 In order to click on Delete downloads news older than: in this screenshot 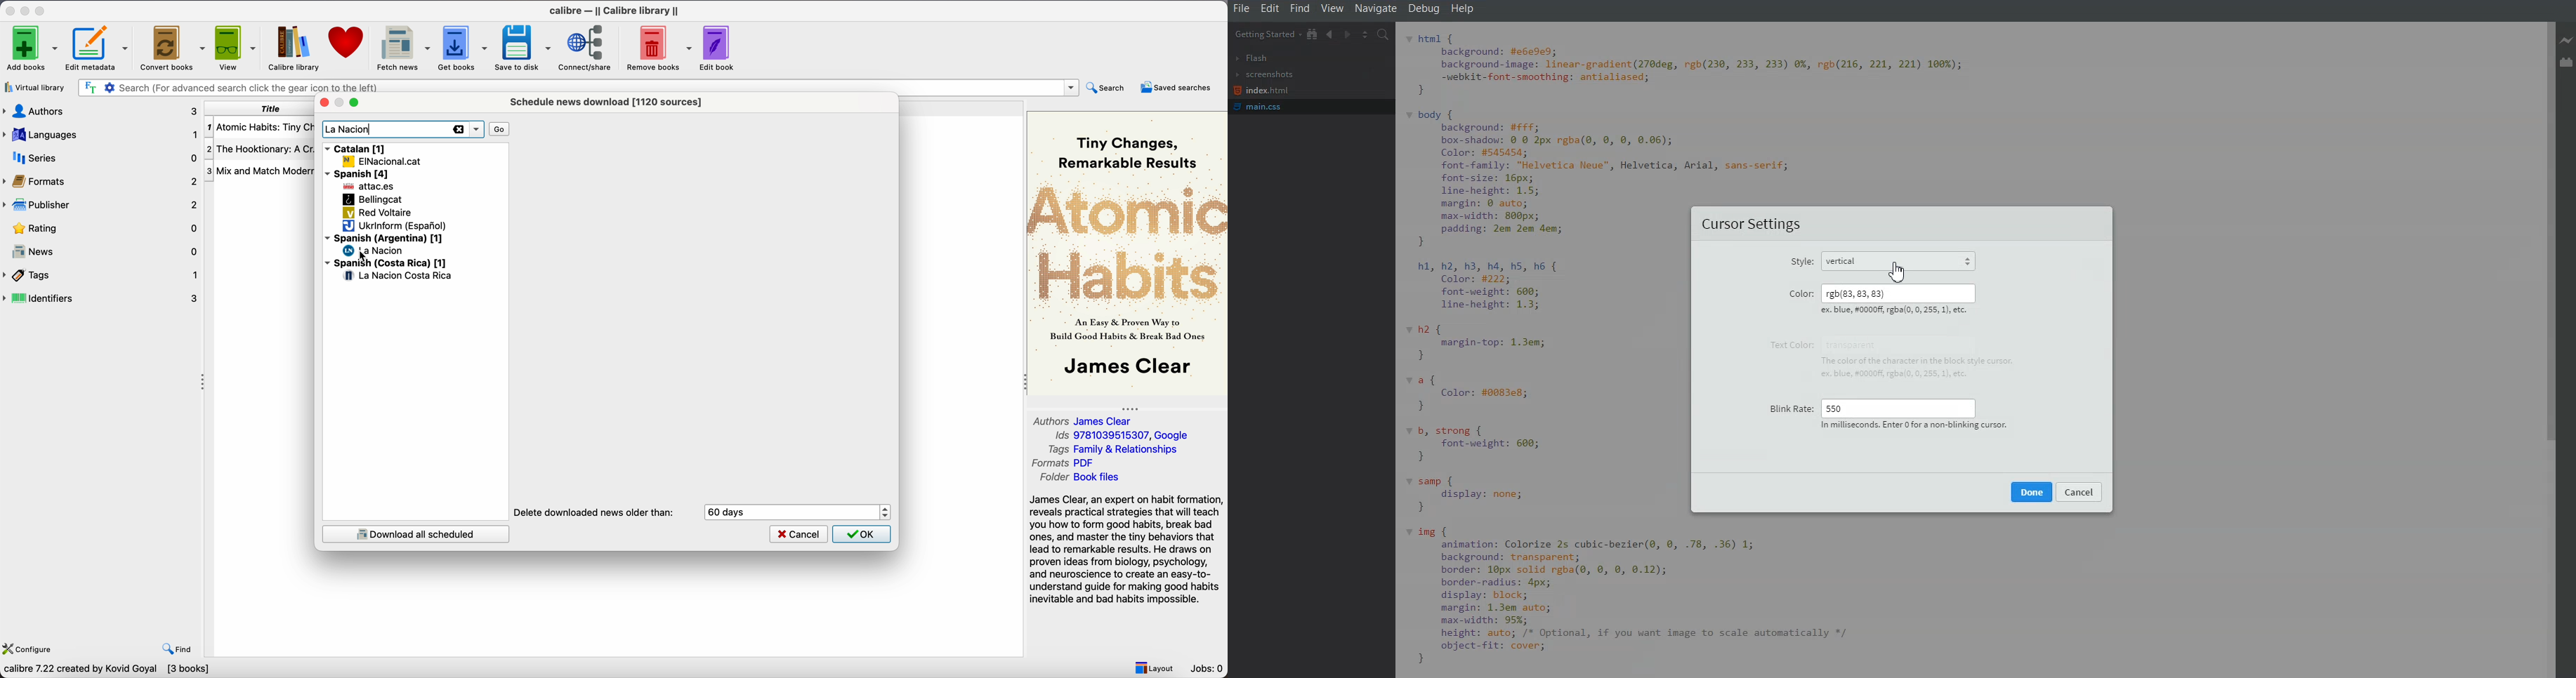, I will do `click(595, 513)`.